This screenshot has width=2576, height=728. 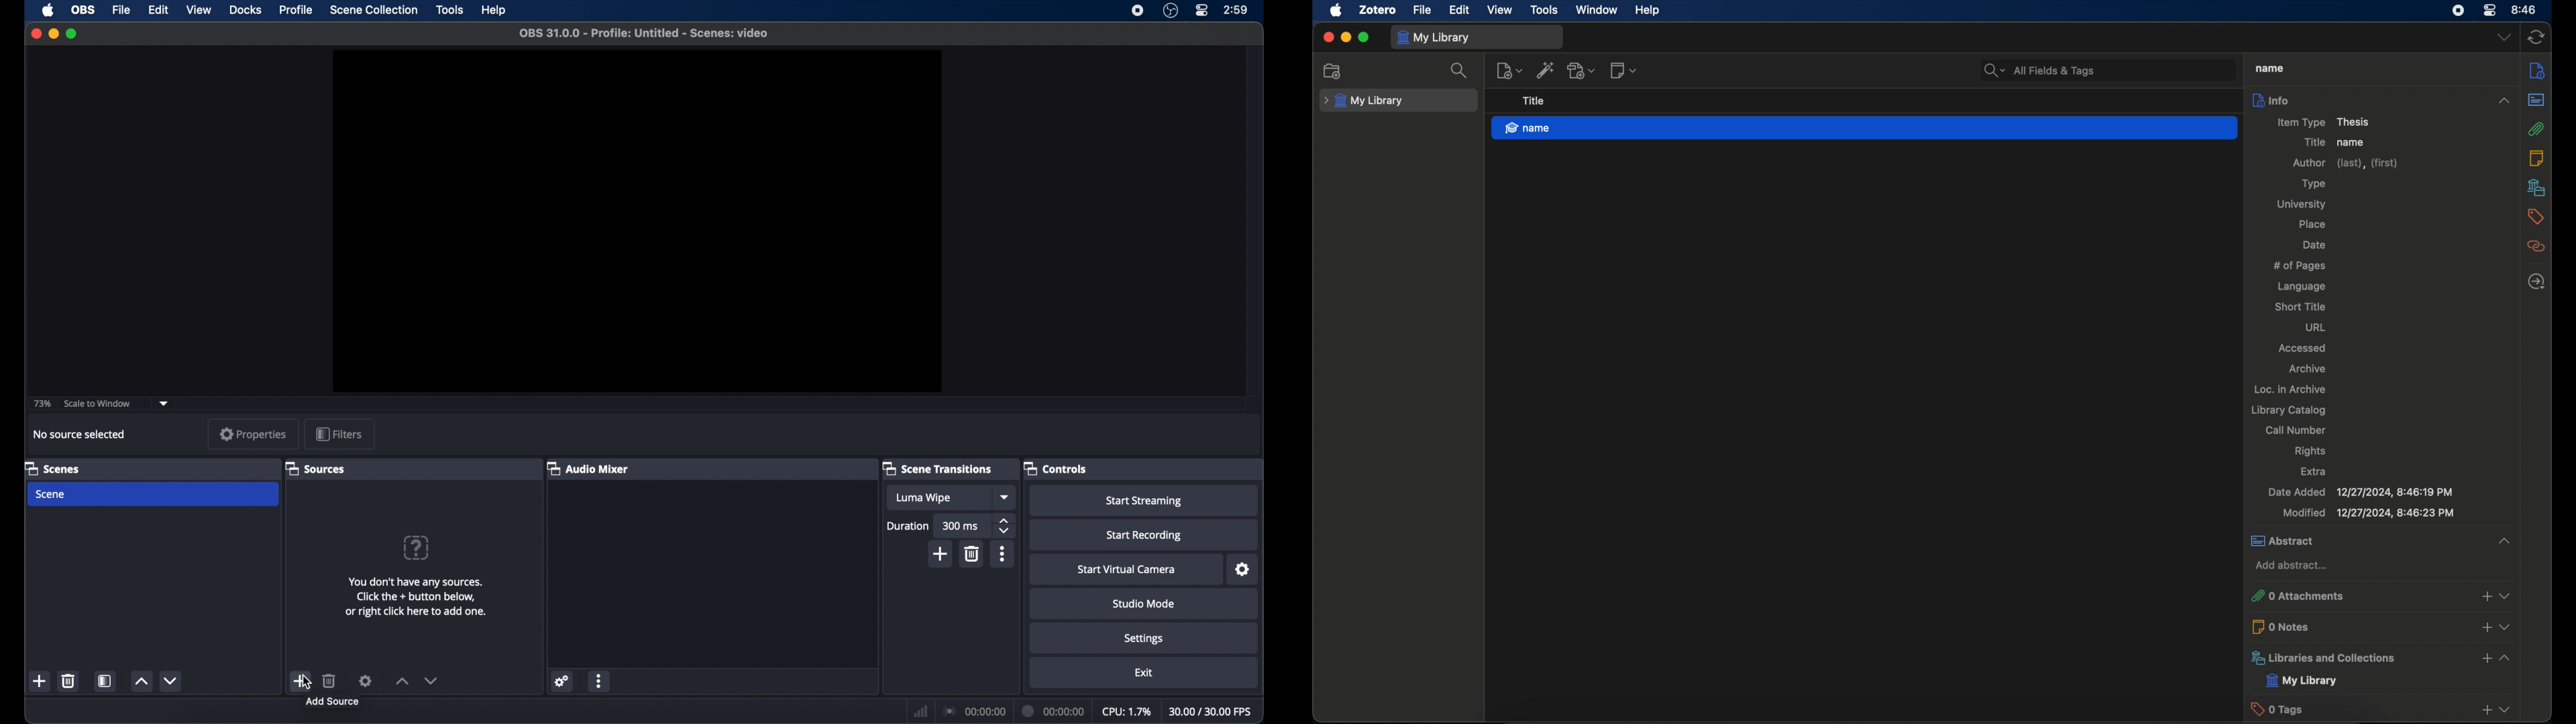 I want to click on settings, so click(x=365, y=680).